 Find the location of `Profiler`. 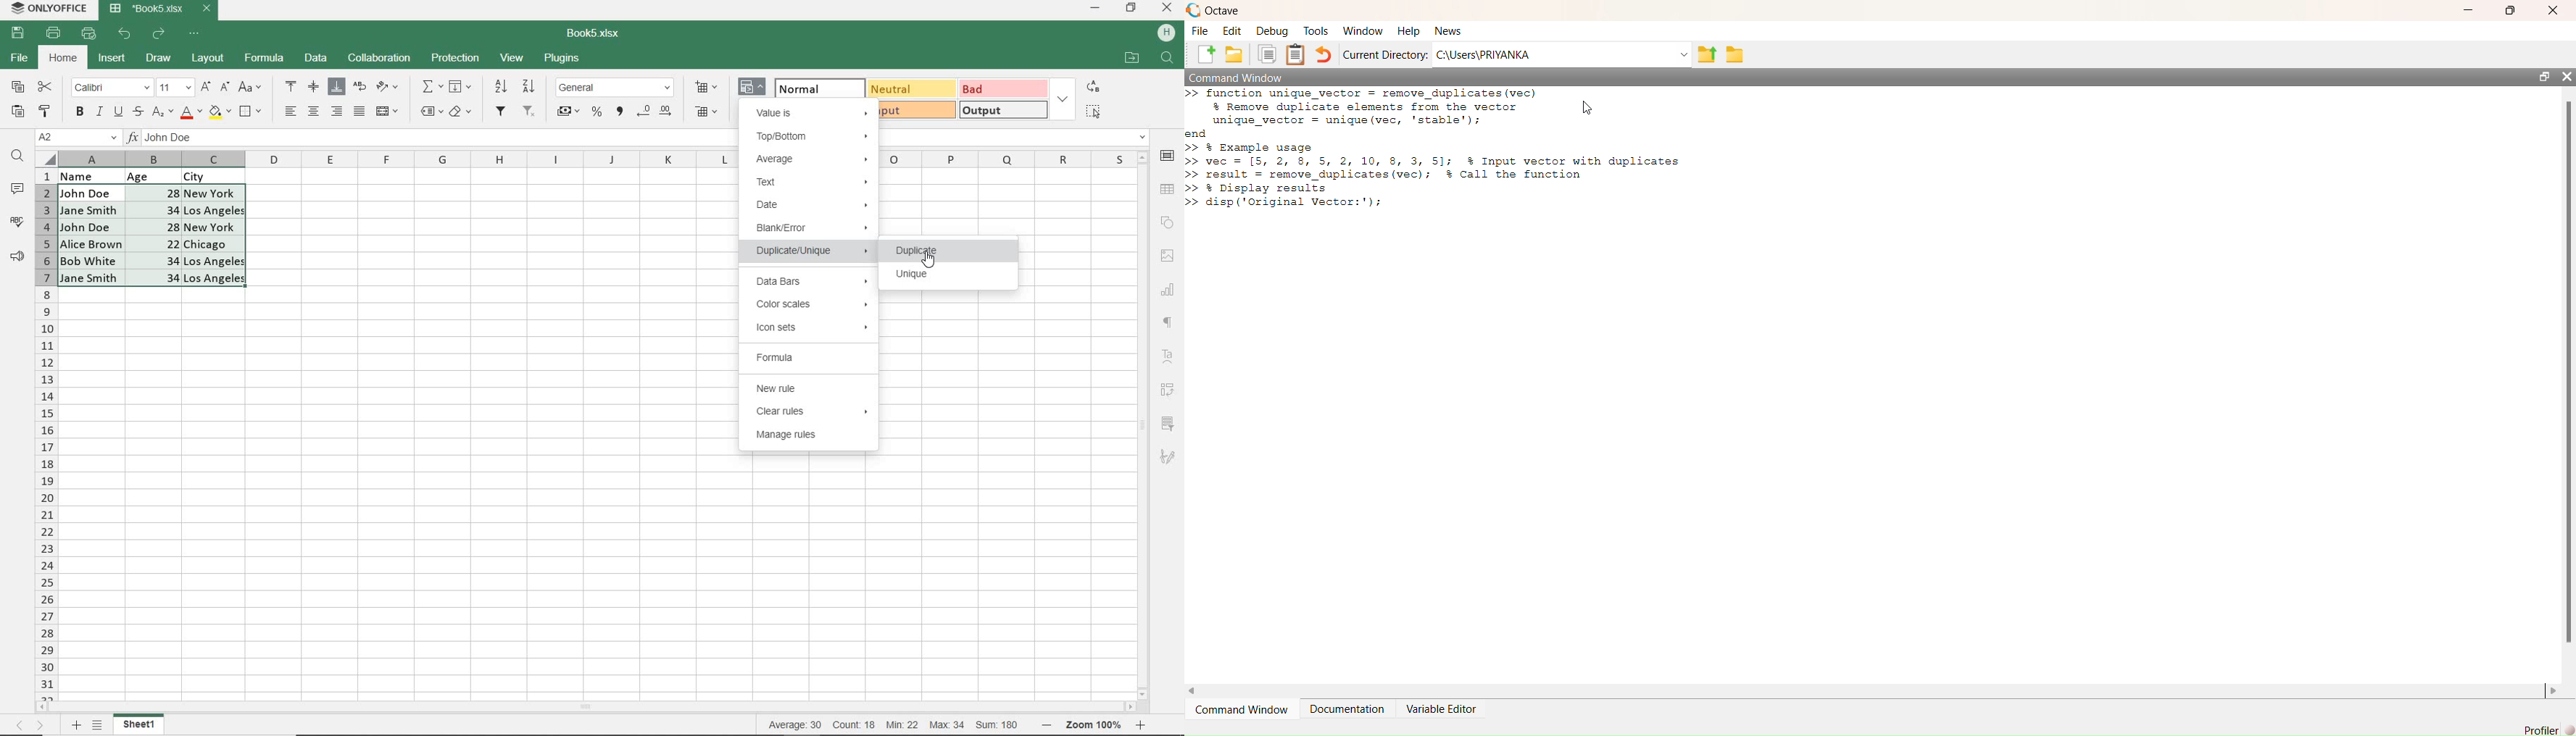

Profiler is located at coordinates (2549, 729).